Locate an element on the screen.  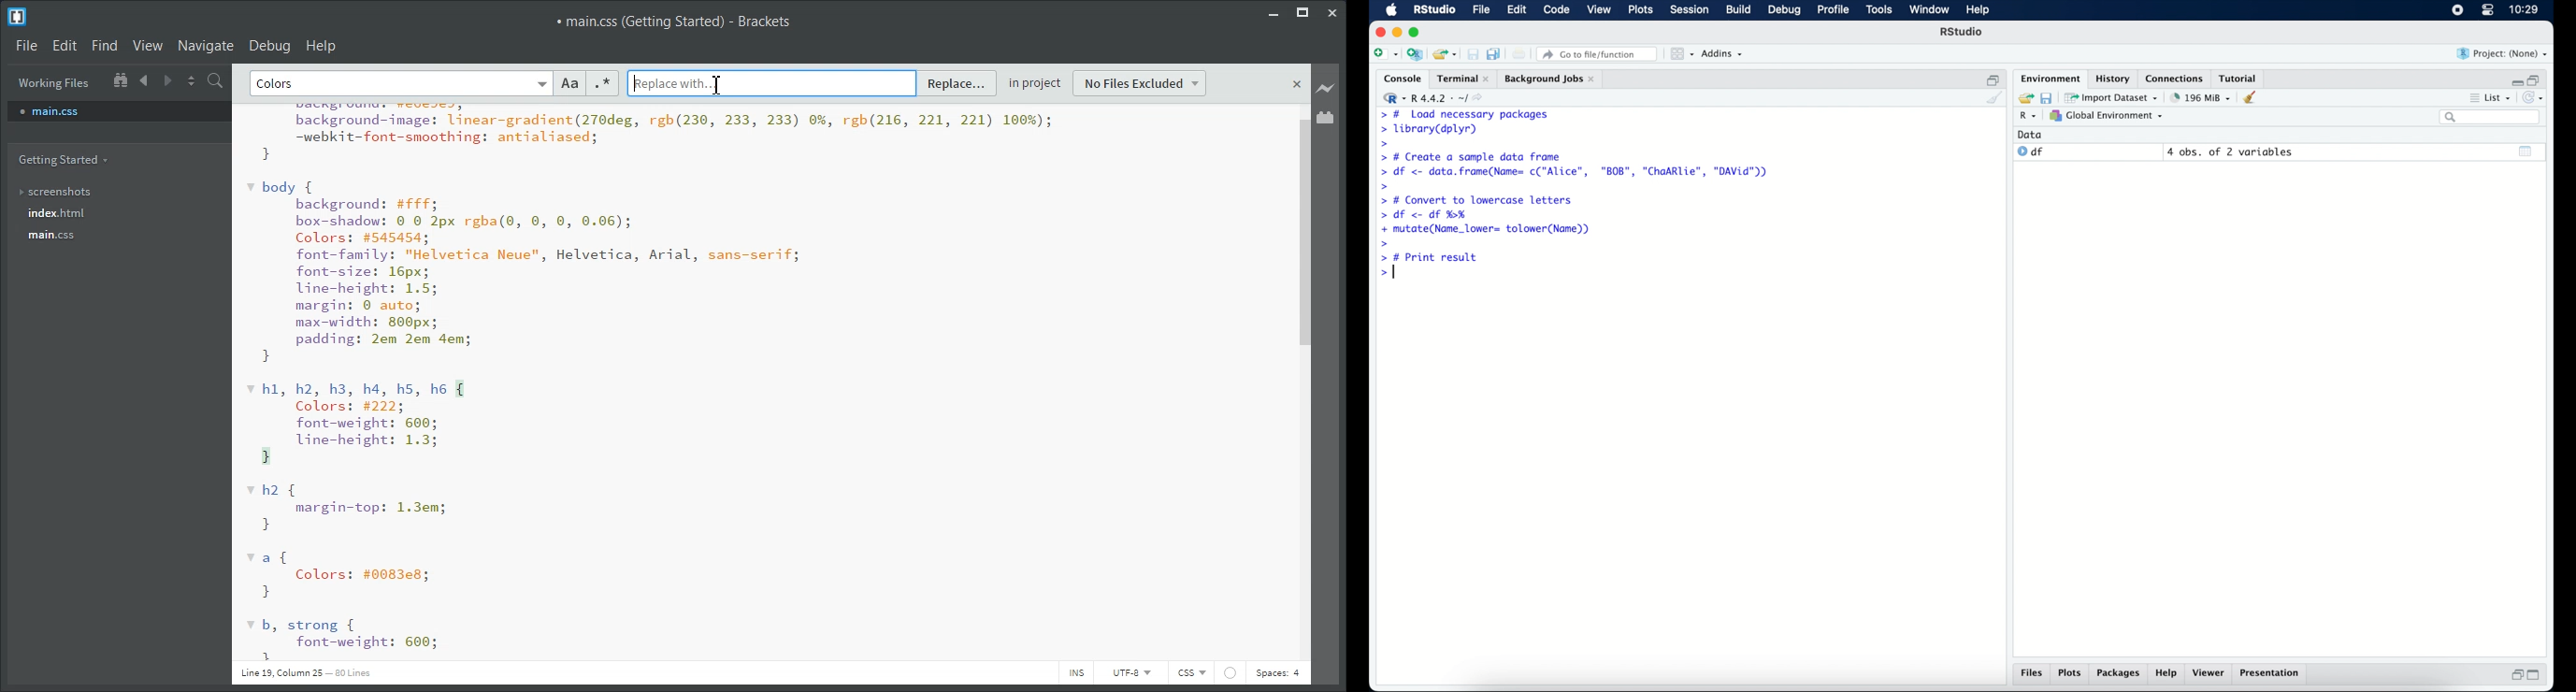
minimize is located at coordinates (2516, 79).